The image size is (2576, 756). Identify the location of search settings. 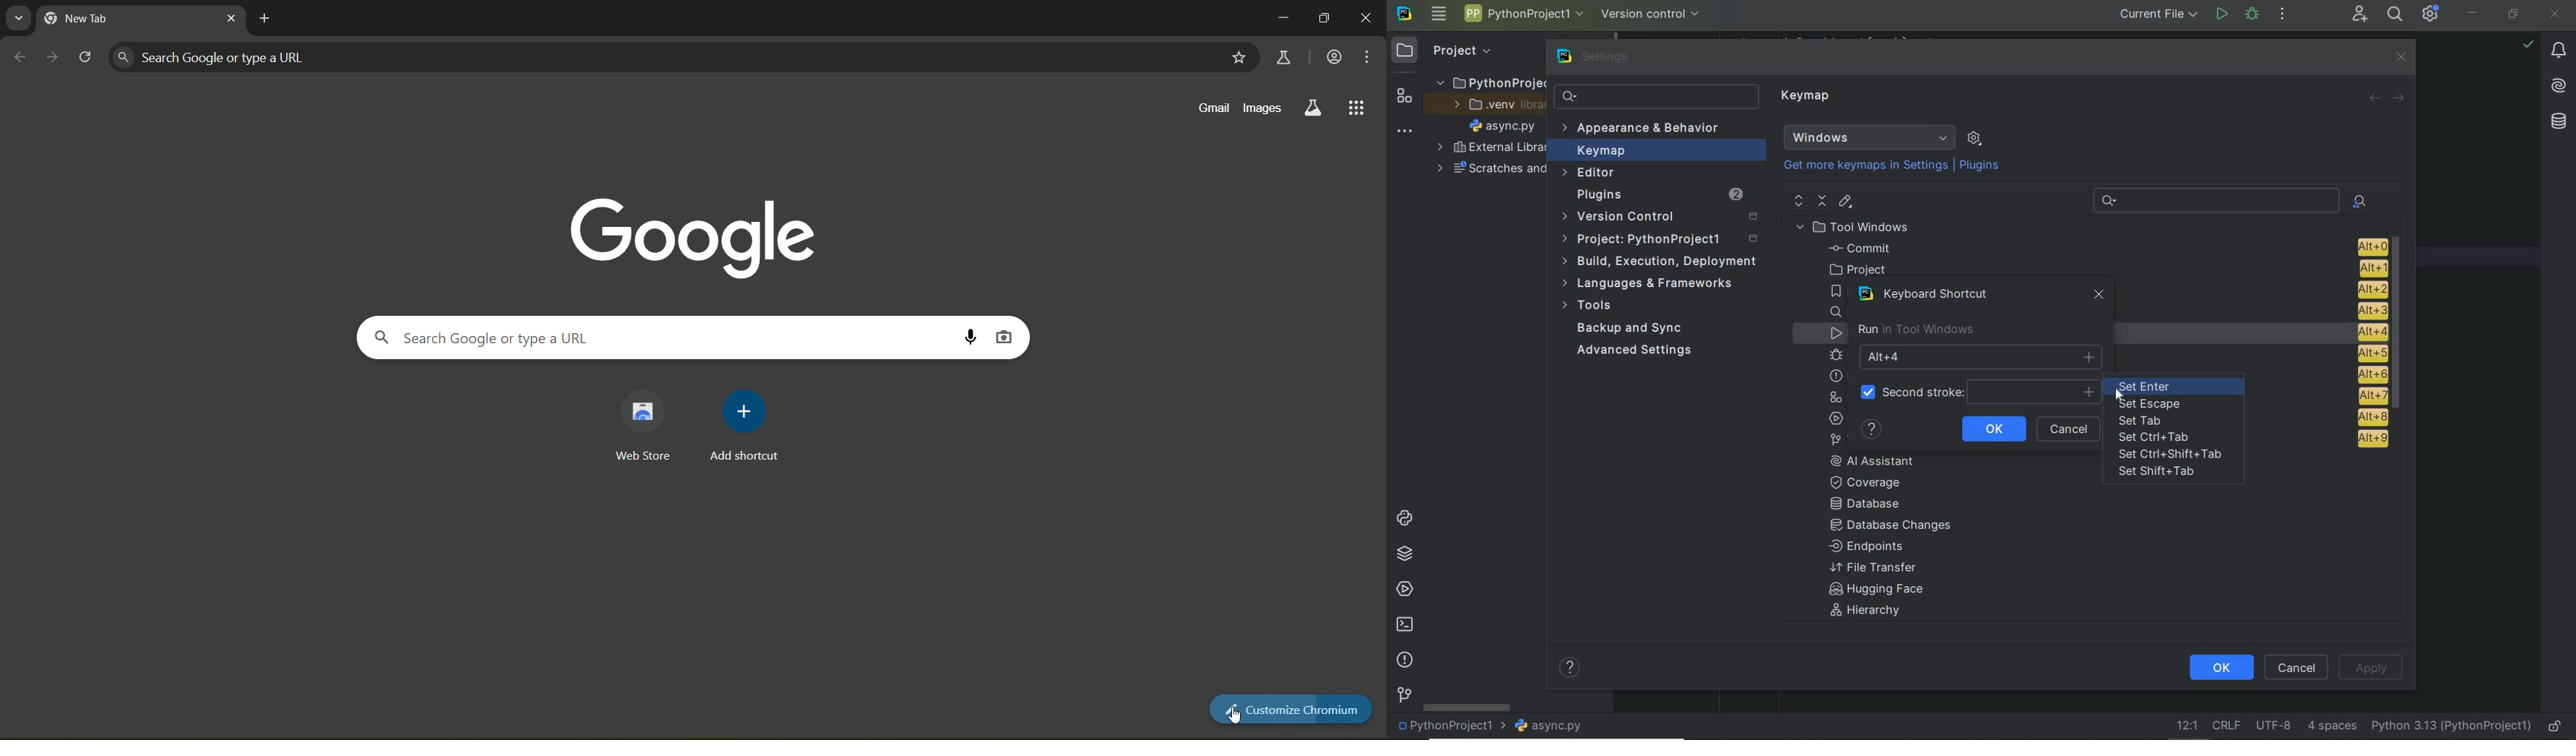
(1656, 96).